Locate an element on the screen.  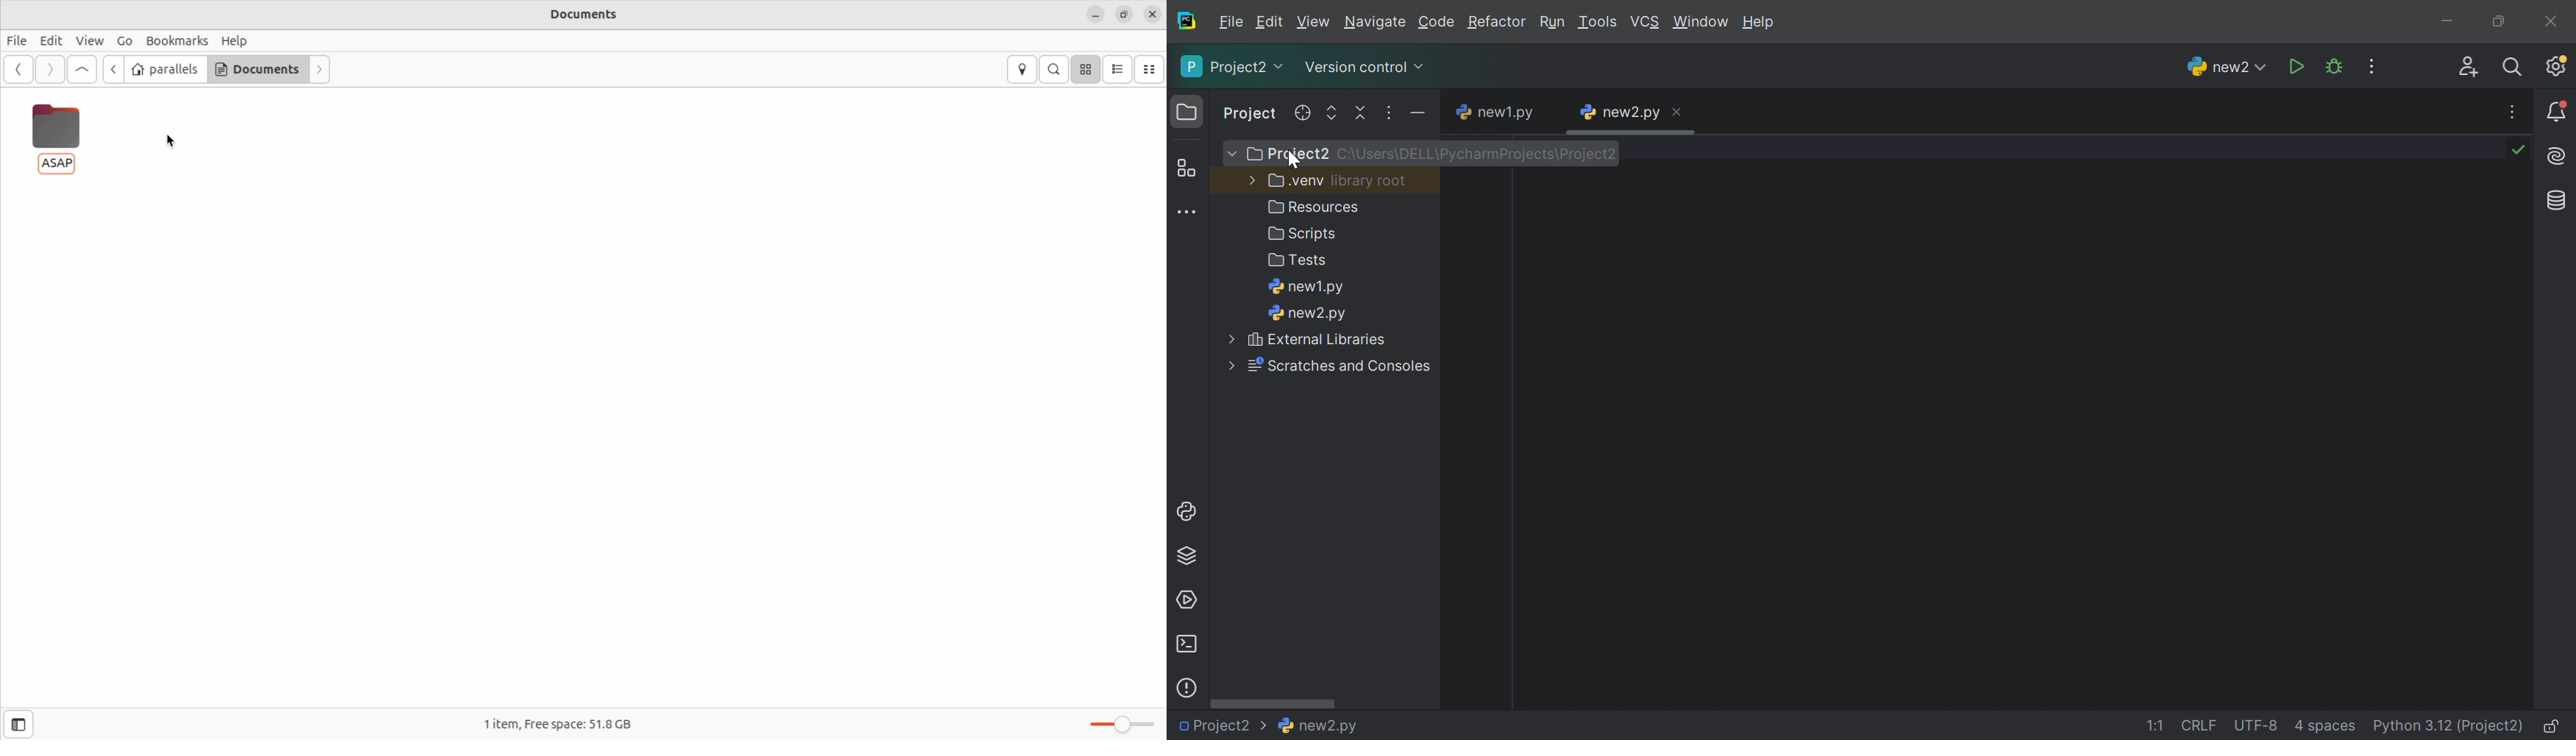
No problems is located at coordinates (2522, 149).